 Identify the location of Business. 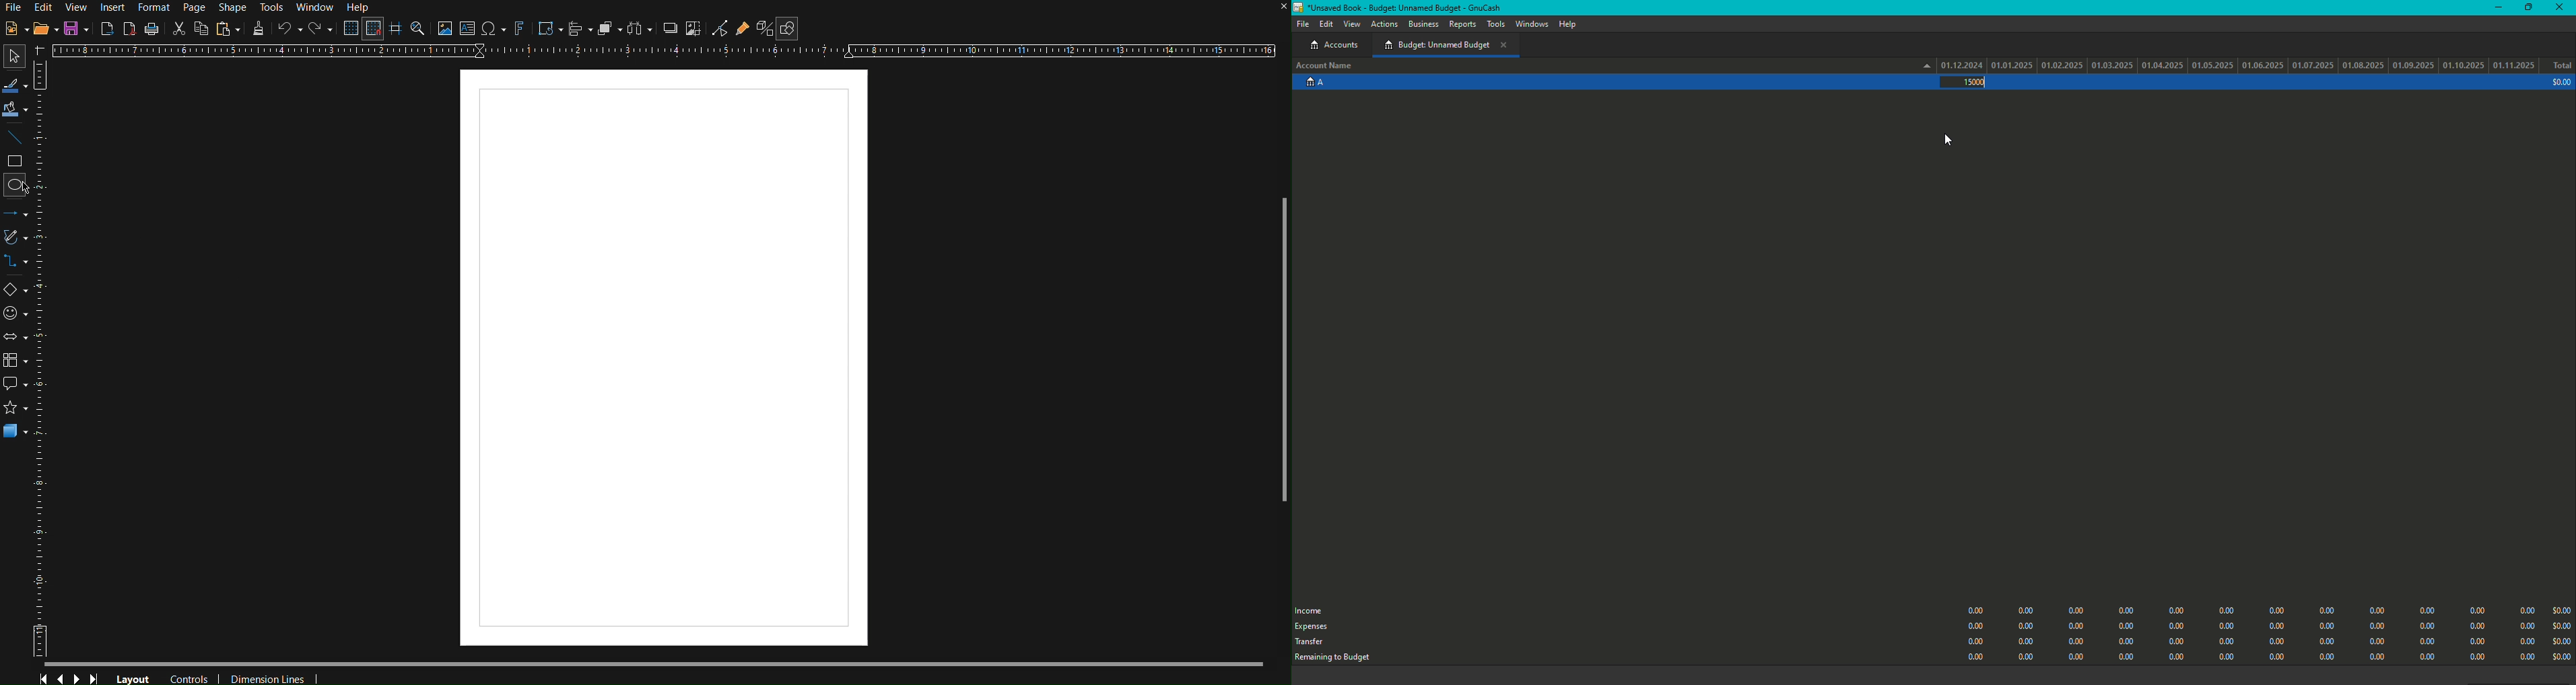
(1423, 24).